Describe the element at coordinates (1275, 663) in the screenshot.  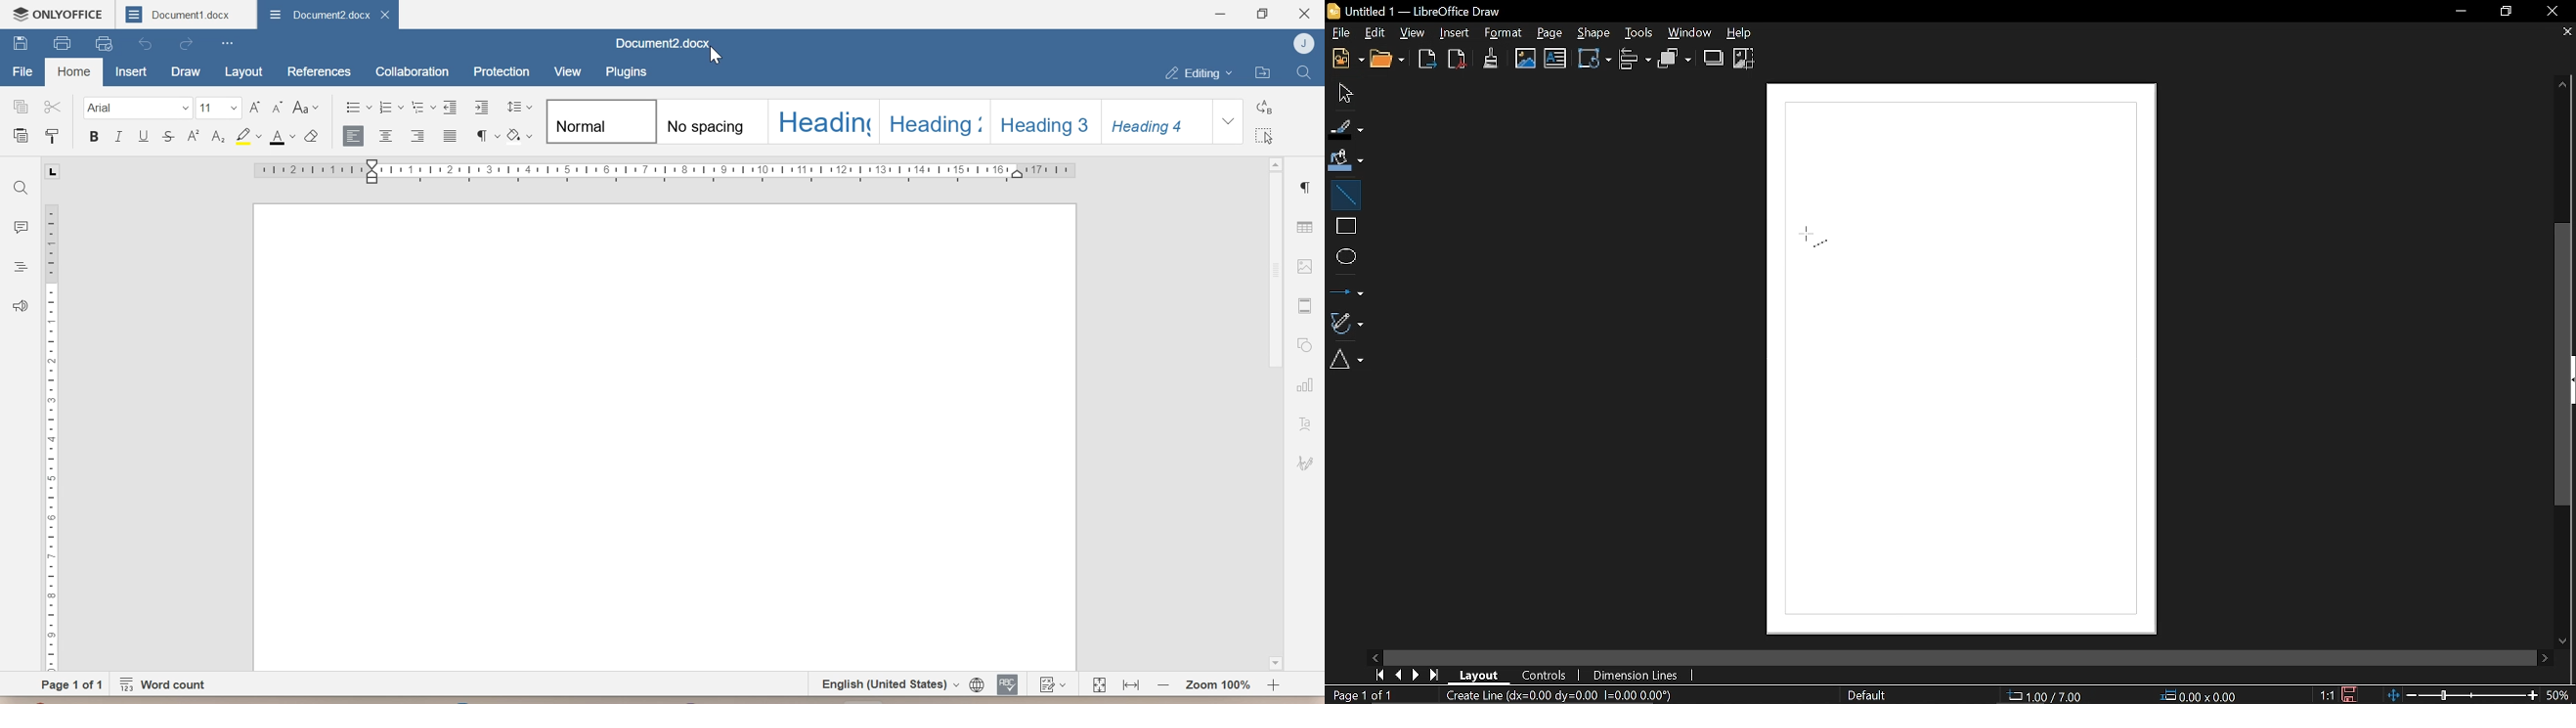
I see `Scroll down` at that location.